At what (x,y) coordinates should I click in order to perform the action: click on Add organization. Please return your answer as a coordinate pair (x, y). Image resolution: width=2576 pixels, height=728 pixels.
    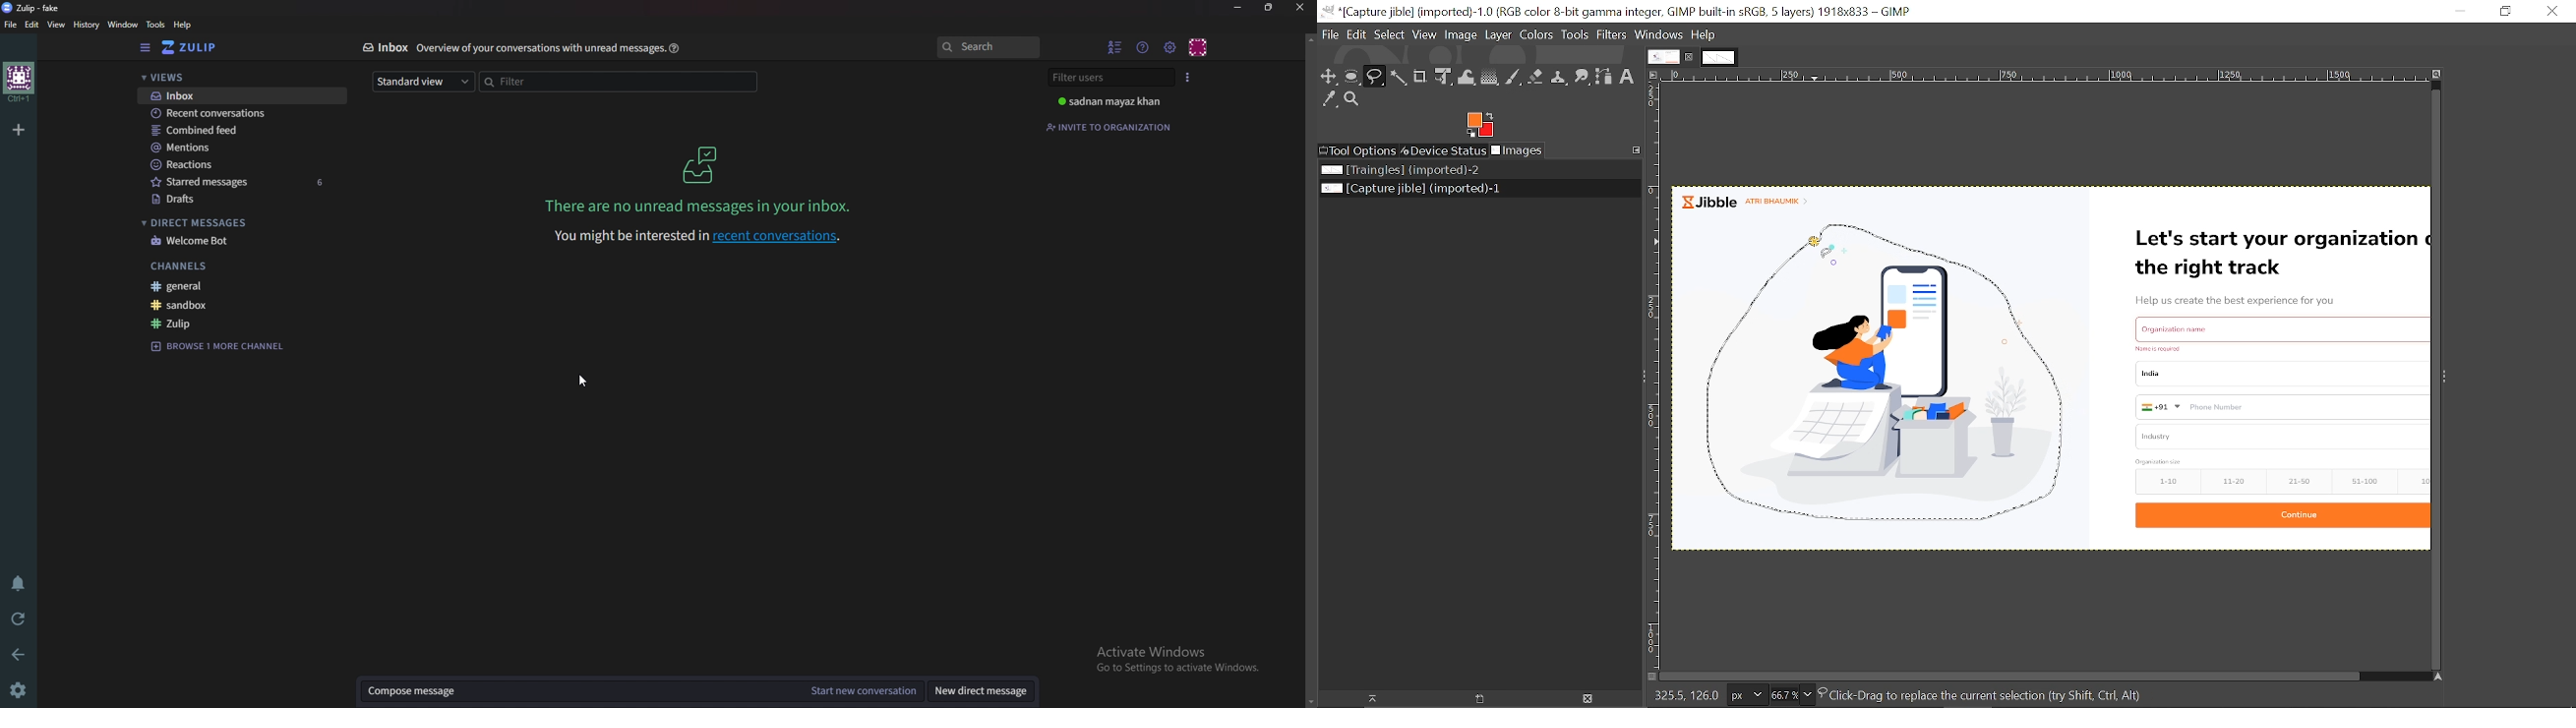
    Looking at the image, I should click on (17, 128).